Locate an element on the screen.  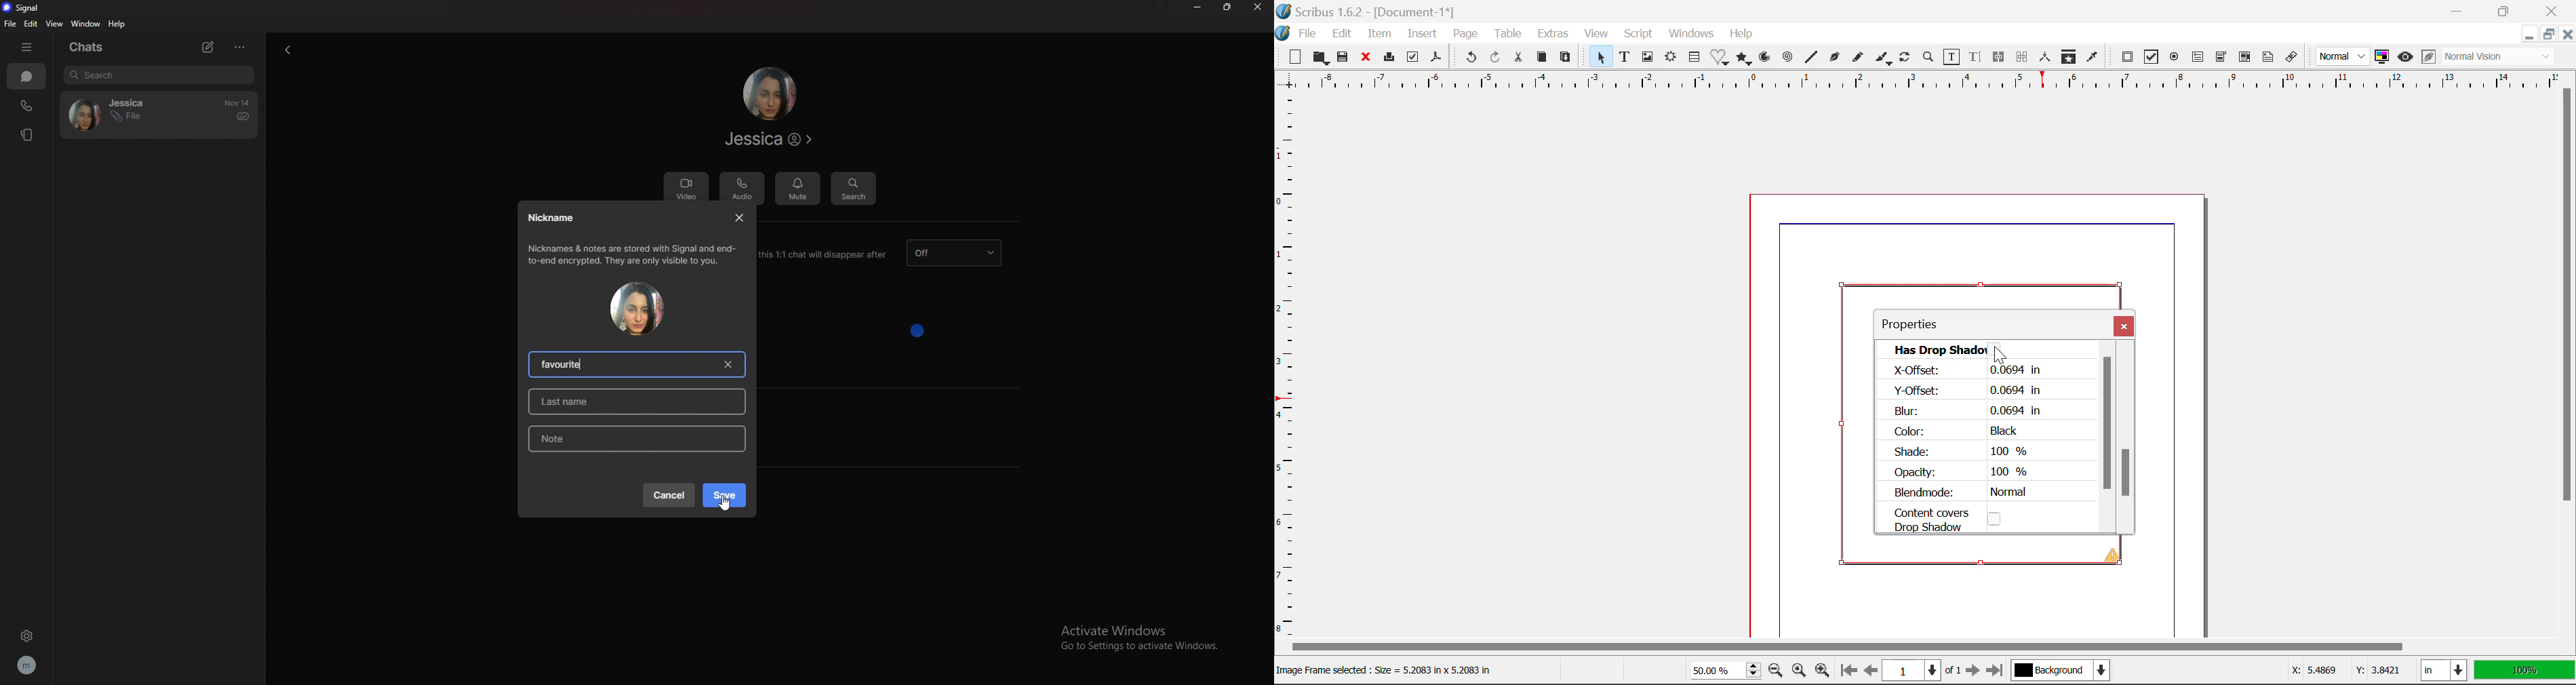
Vertical Scroll Bar is located at coordinates (2568, 351).